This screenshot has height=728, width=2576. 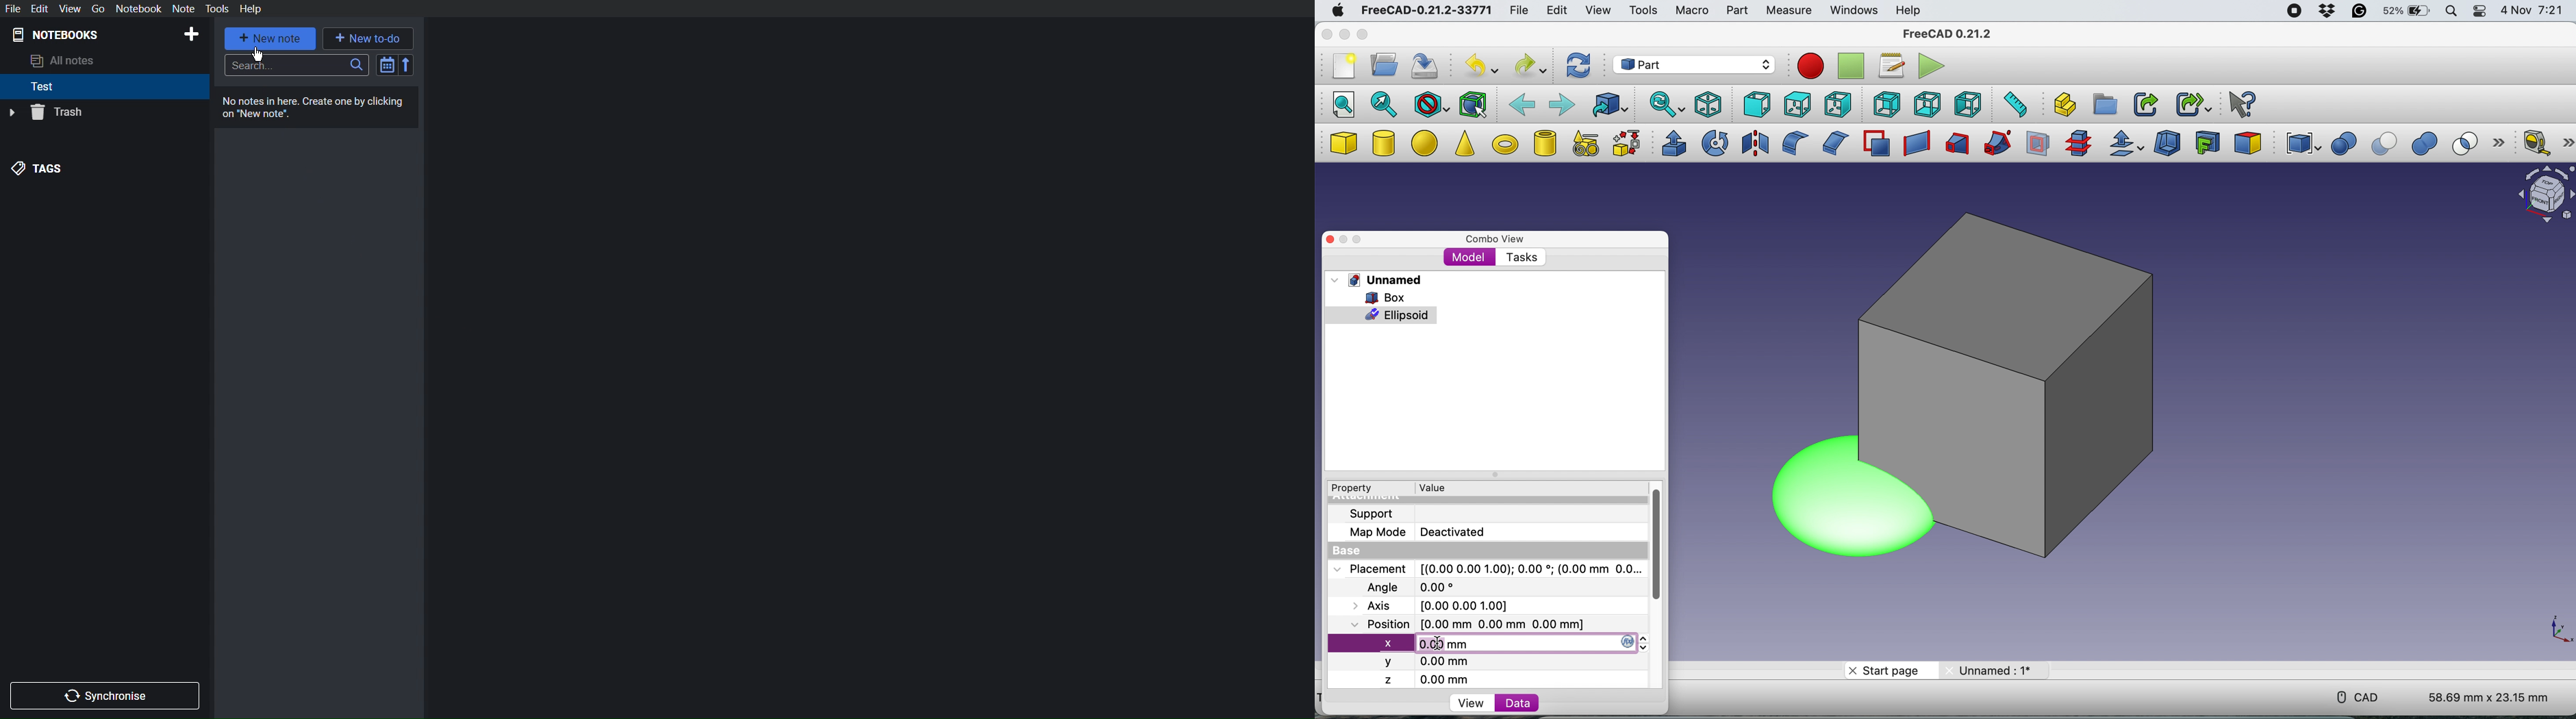 What do you see at coordinates (42, 88) in the screenshot?
I see `Test` at bounding box center [42, 88].